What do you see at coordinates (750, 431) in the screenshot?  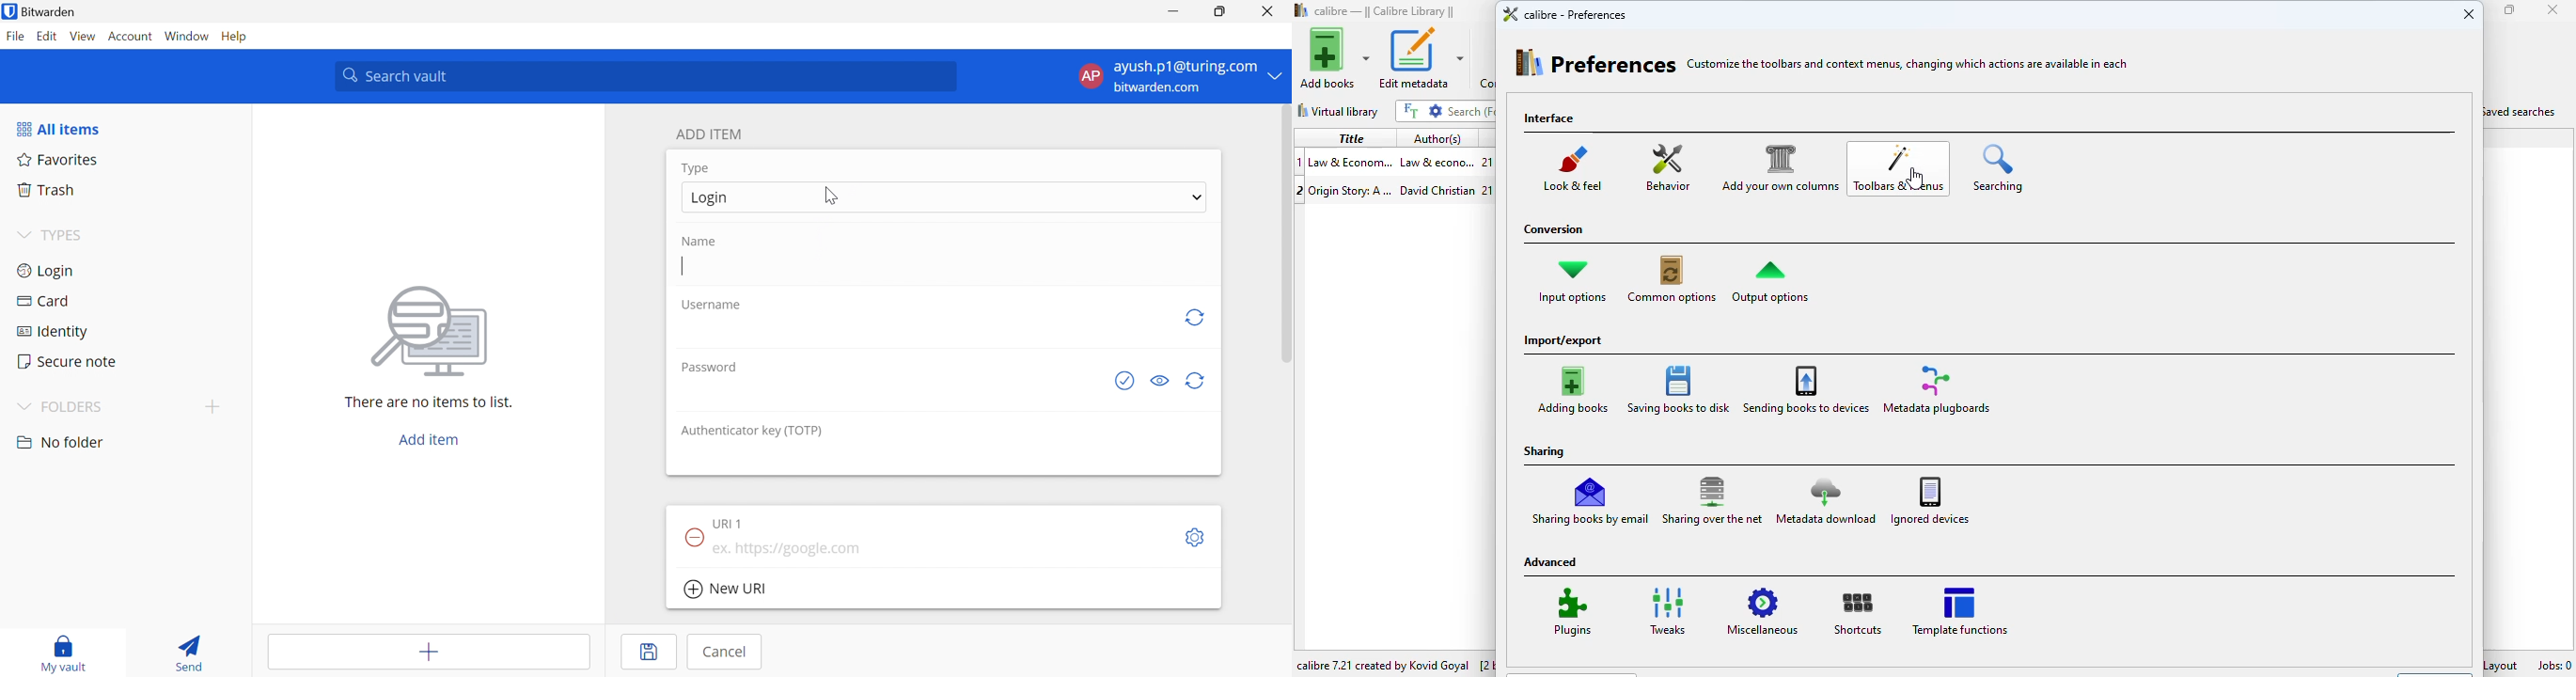 I see `Authenticator key (TOTP)` at bounding box center [750, 431].